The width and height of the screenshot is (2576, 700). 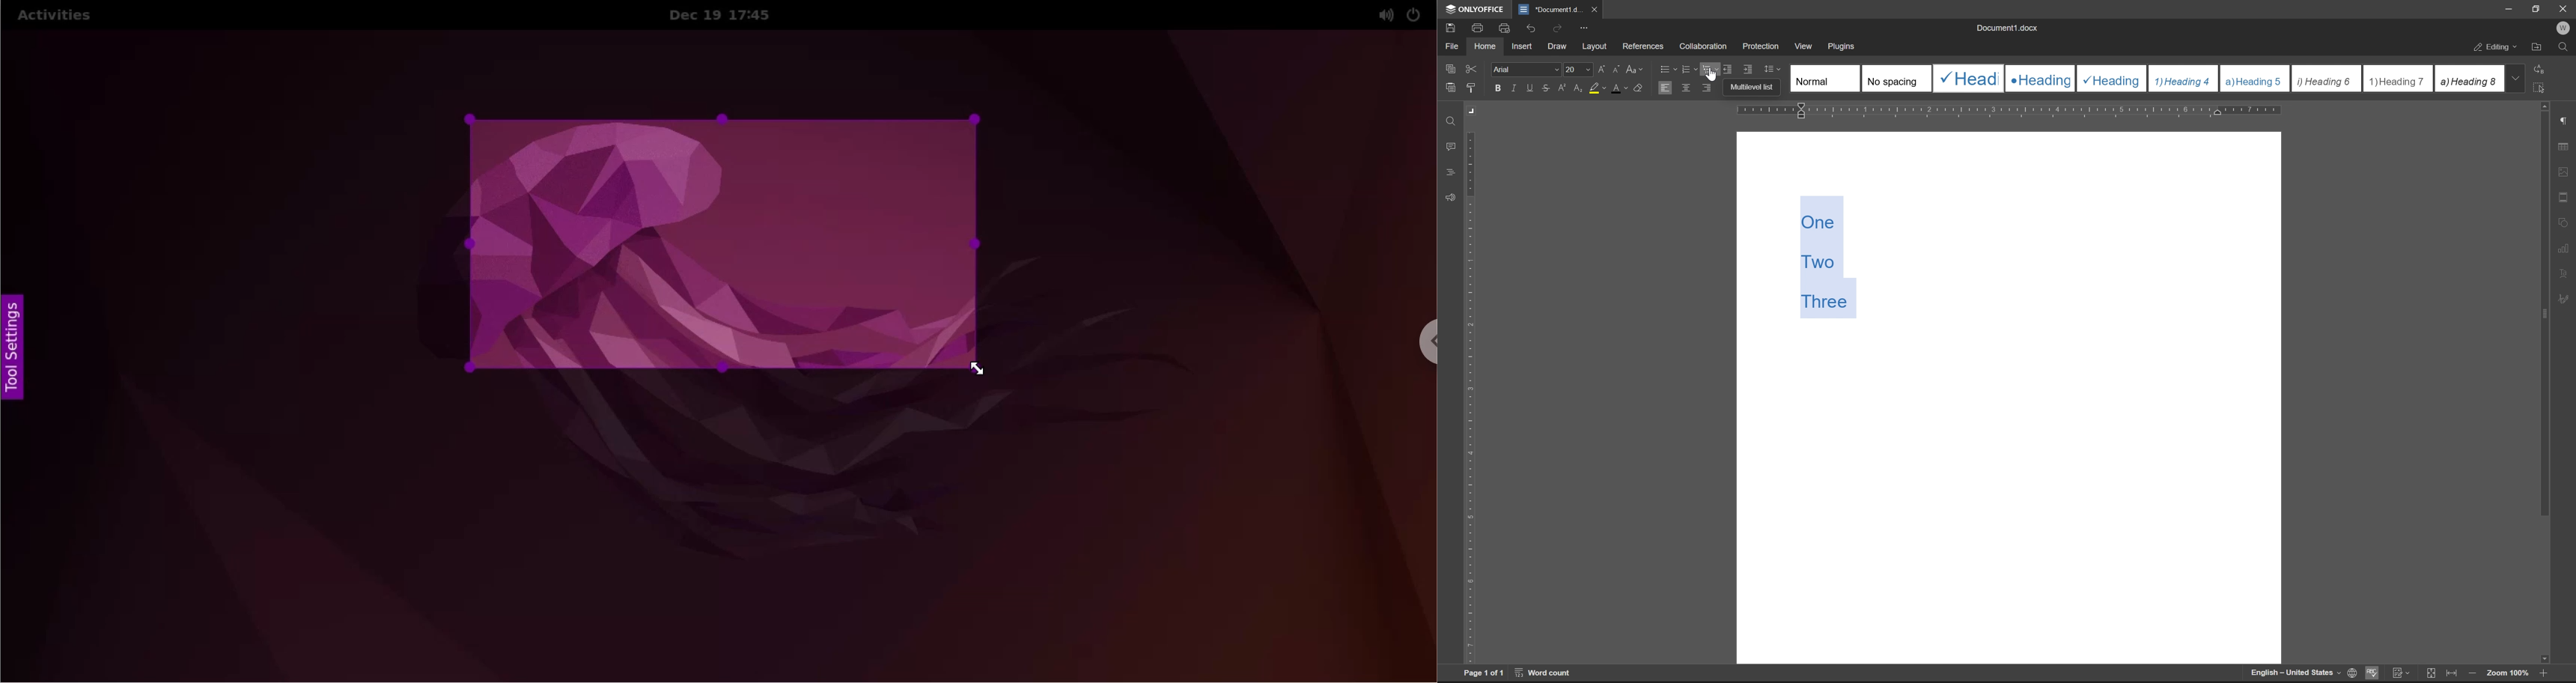 What do you see at coordinates (1576, 69) in the screenshot?
I see `font size` at bounding box center [1576, 69].